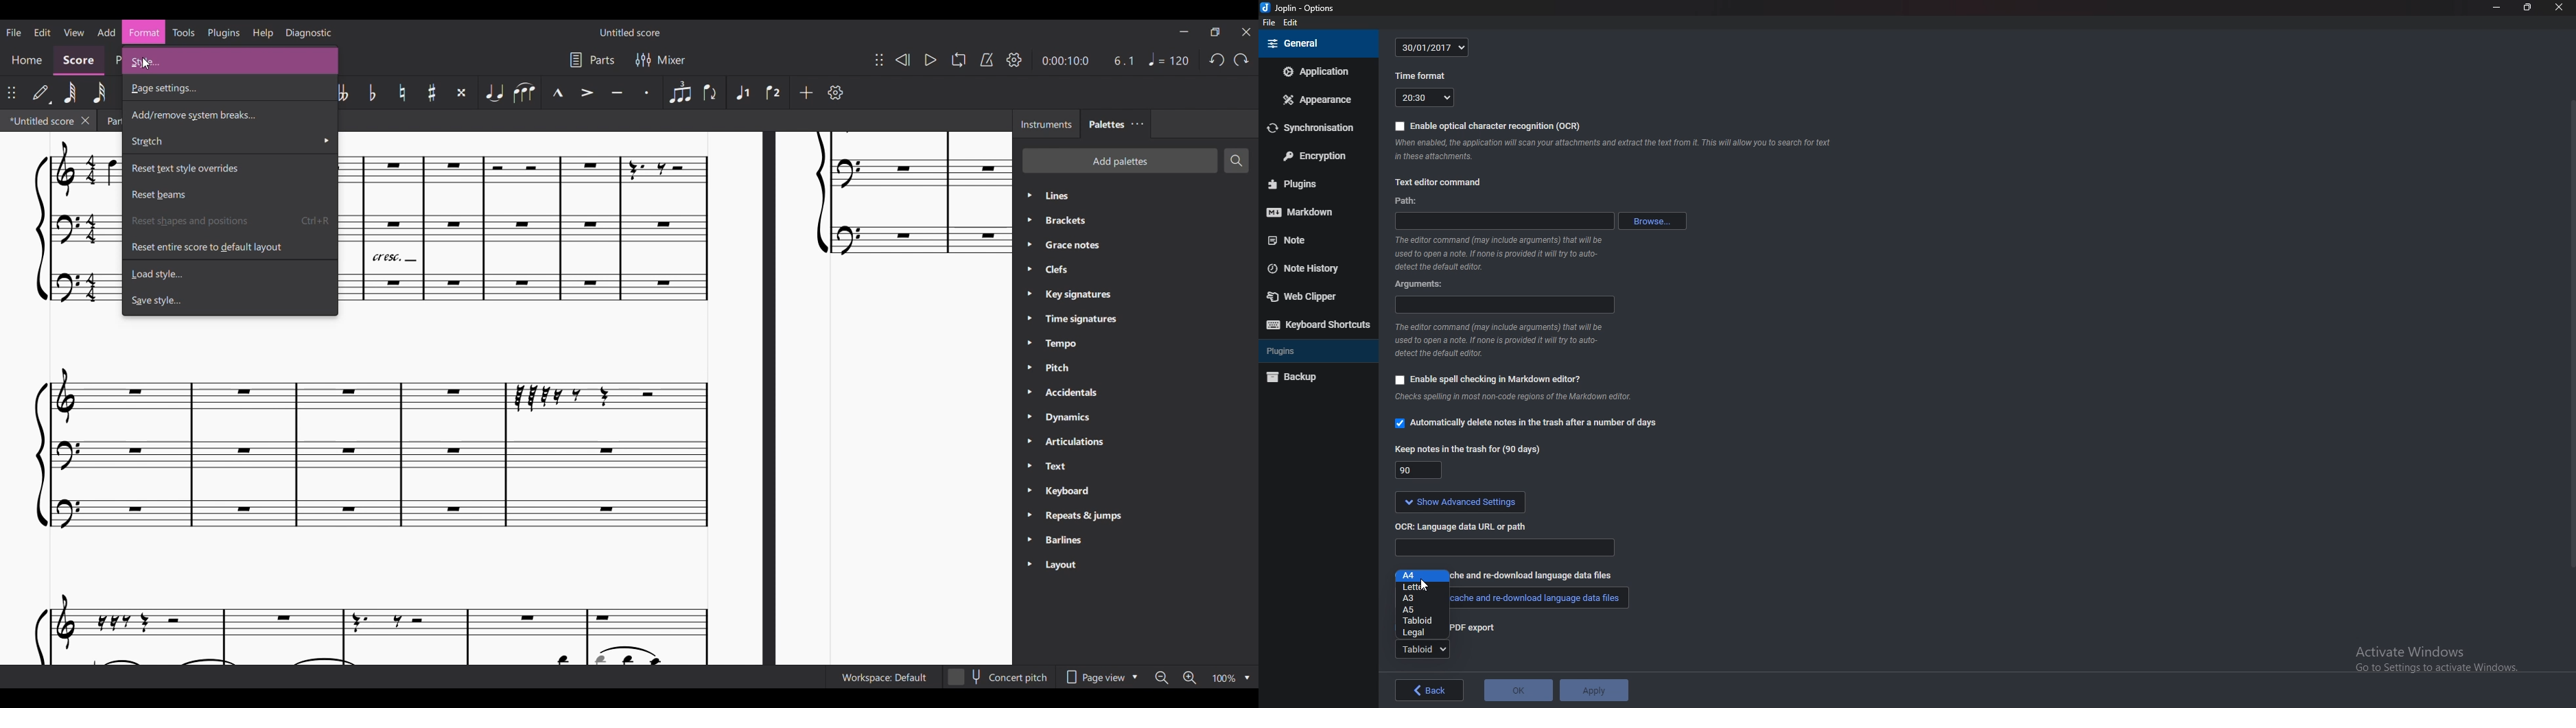 Image resolution: width=2576 pixels, height=728 pixels. What do you see at coordinates (1595, 689) in the screenshot?
I see `Apply` at bounding box center [1595, 689].